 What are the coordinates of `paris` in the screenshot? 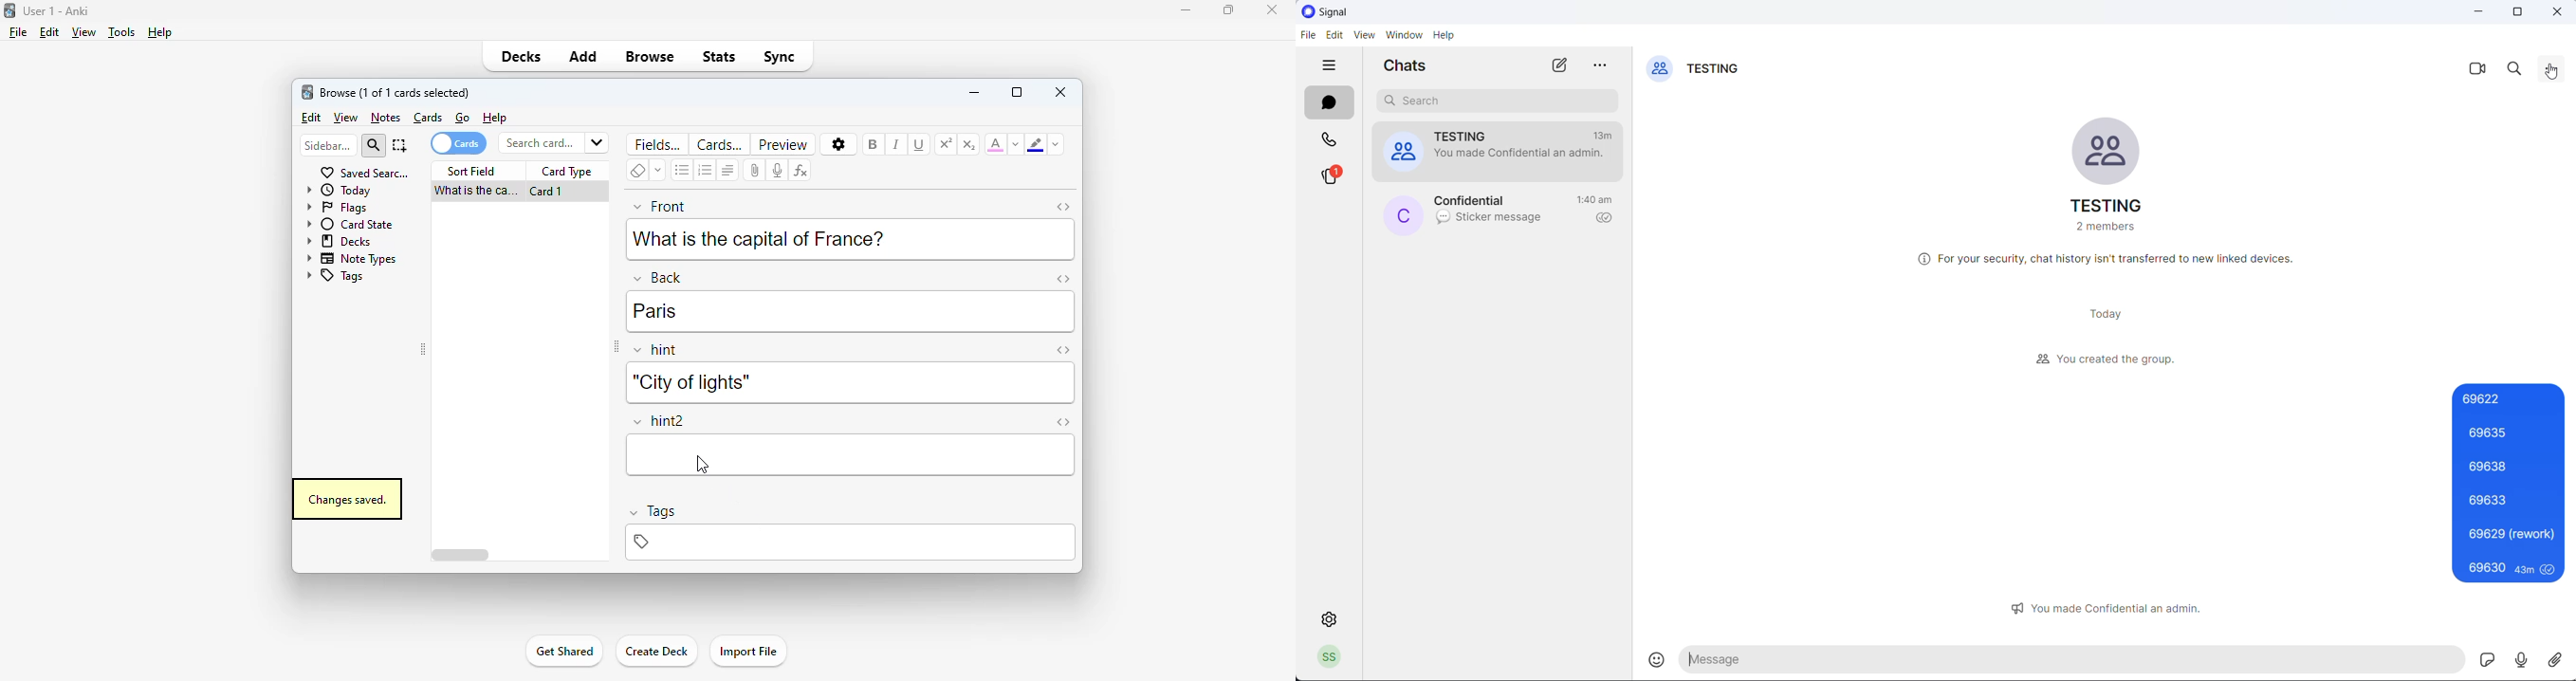 It's located at (655, 311).